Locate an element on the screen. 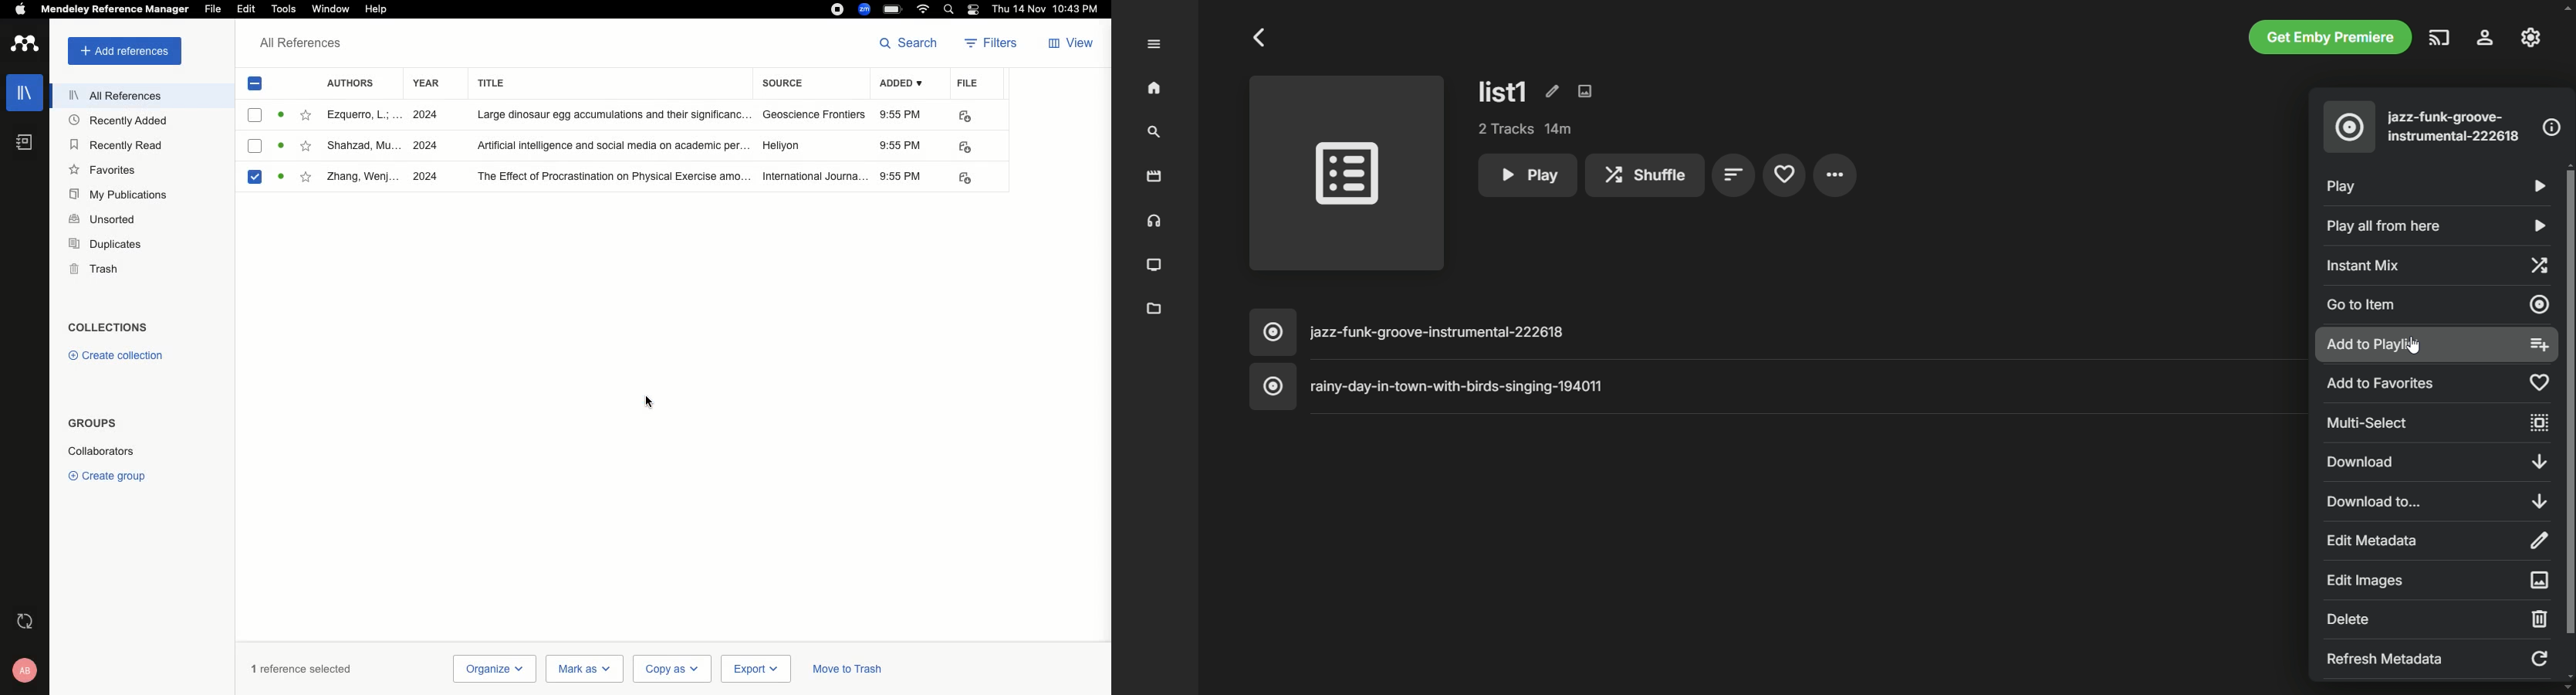 Image resolution: width=2576 pixels, height=700 pixels. Shahzad is located at coordinates (363, 147).